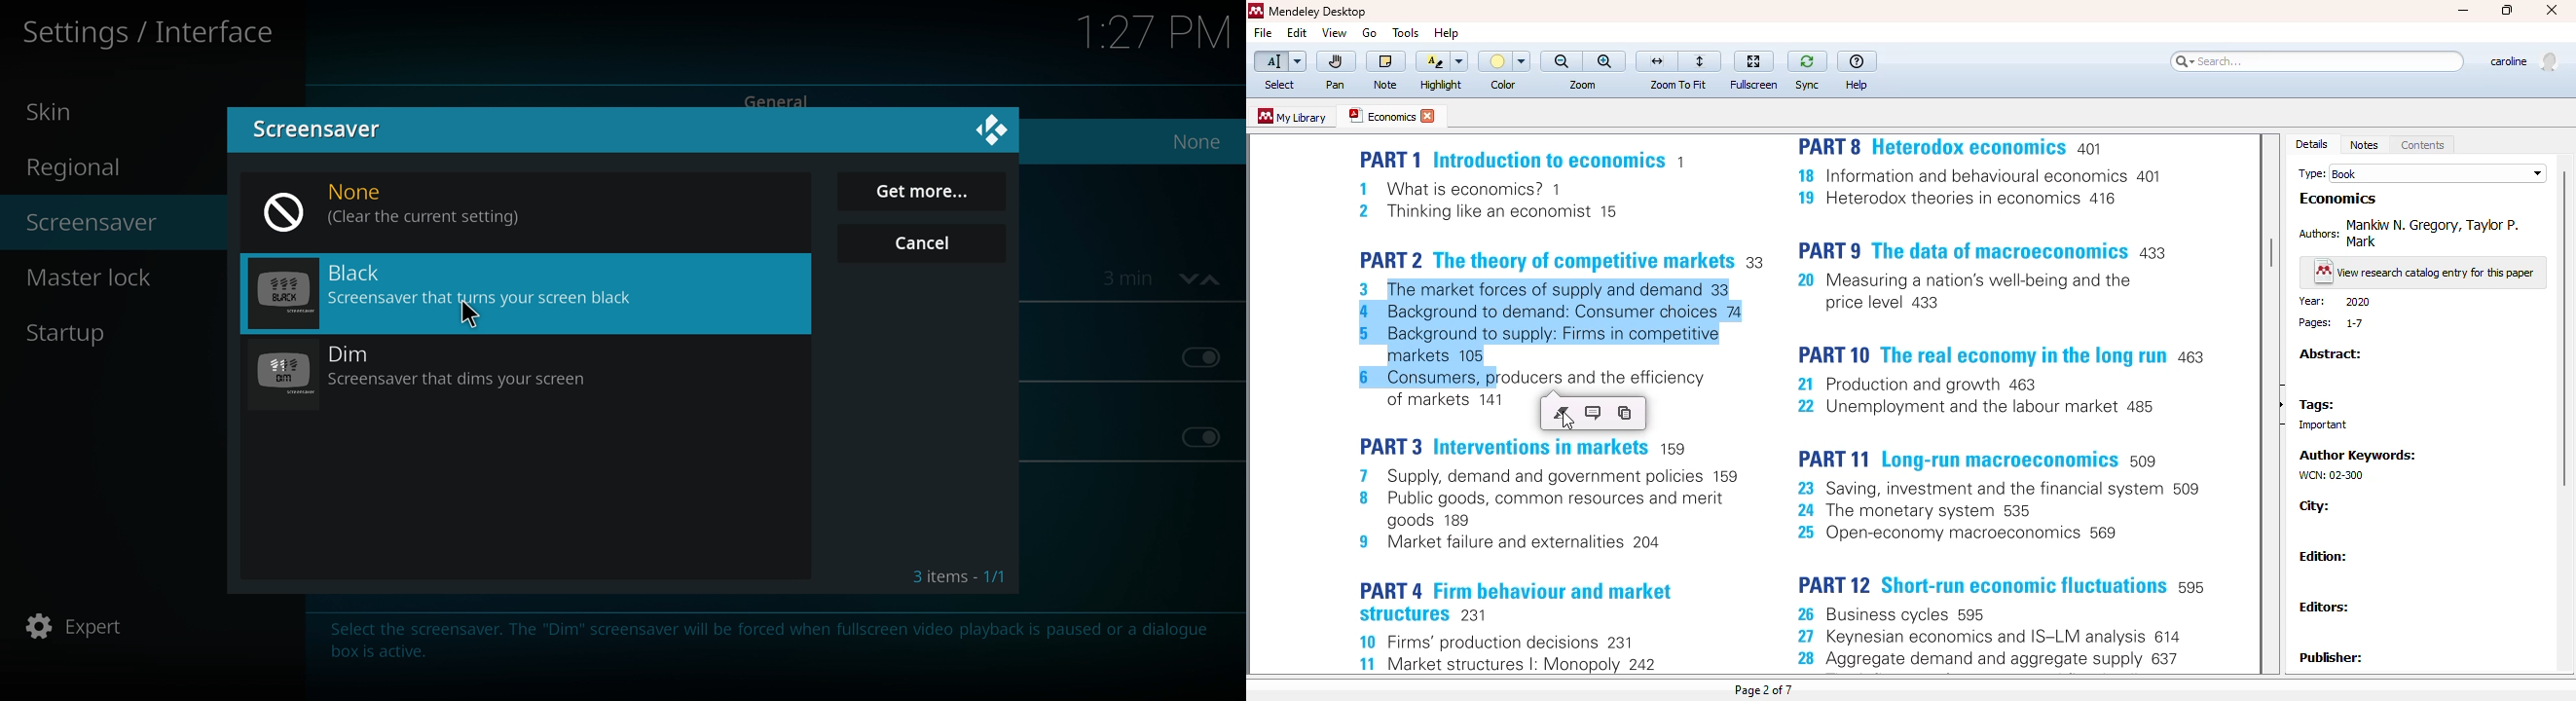 The width and height of the screenshot is (2576, 728). What do you see at coordinates (104, 625) in the screenshot?
I see `expert` at bounding box center [104, 625].